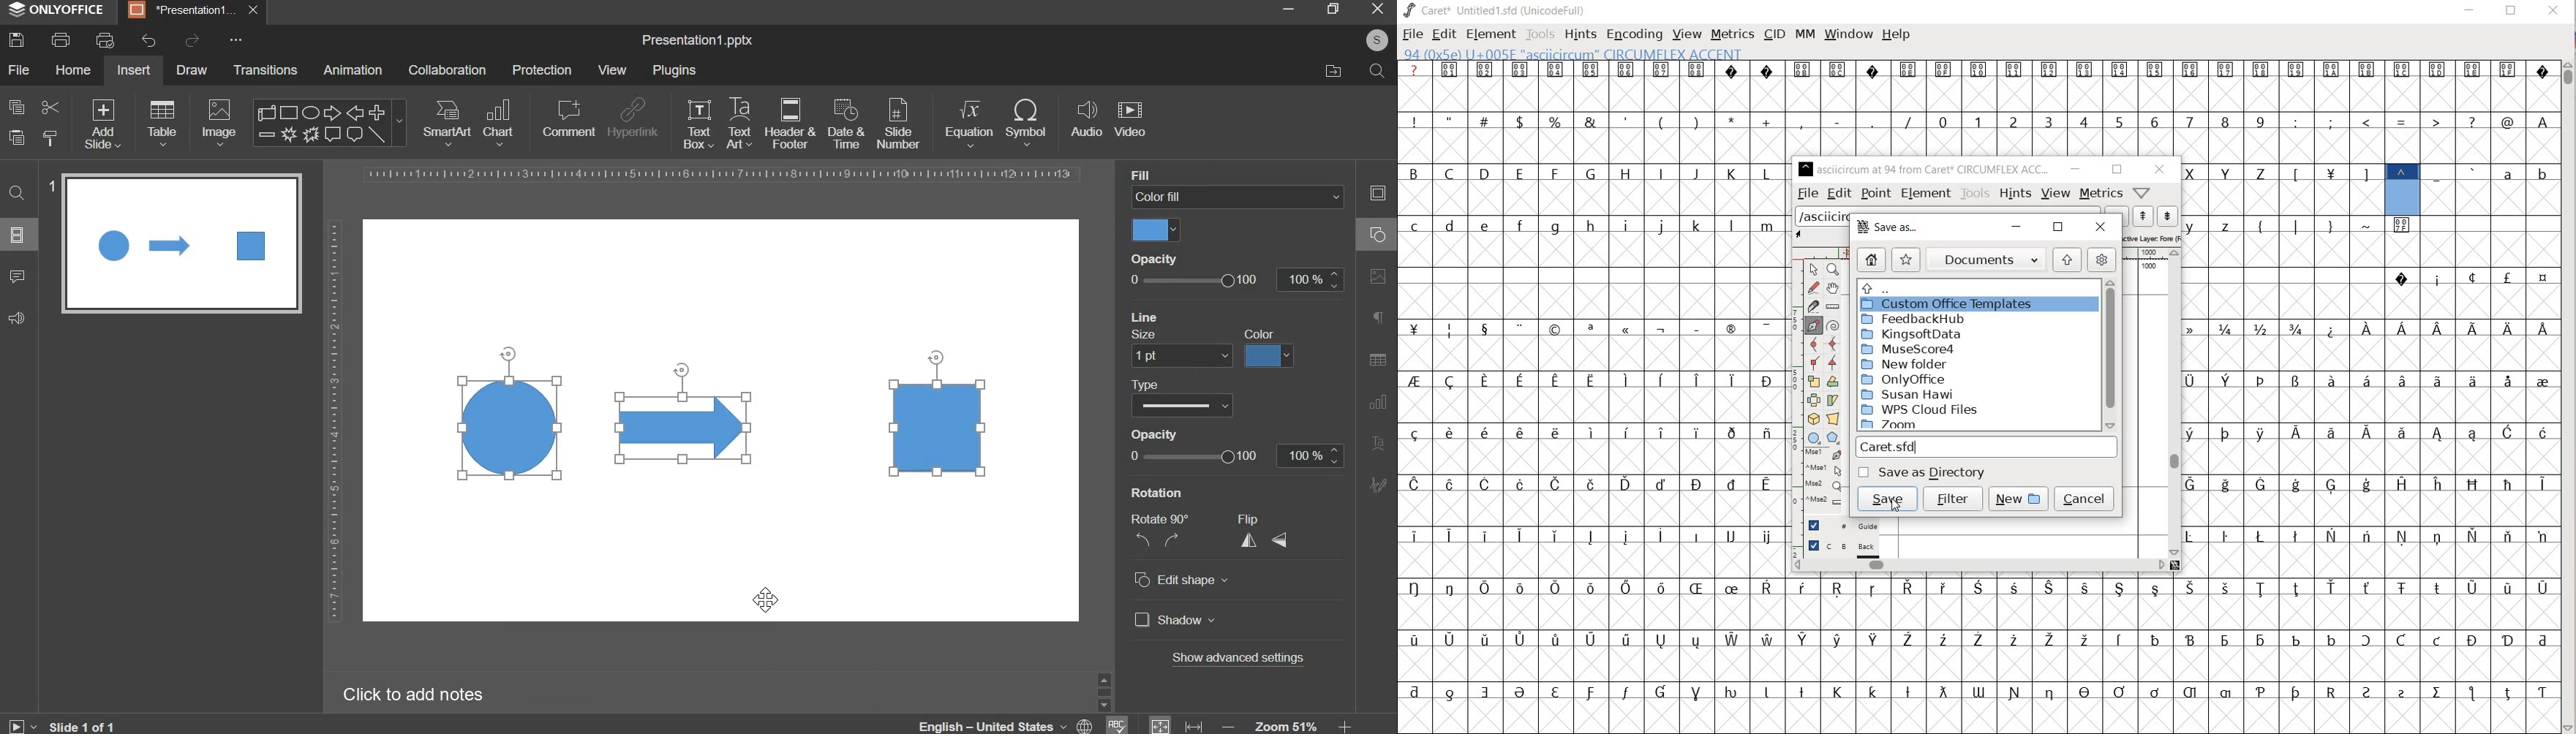 Image resolution: width=2576 pixels, height=756 pixels. What do you see at coordinates (1377, 359) in the screenshot?
I see `table setting` at bounding box center [1377, 359].